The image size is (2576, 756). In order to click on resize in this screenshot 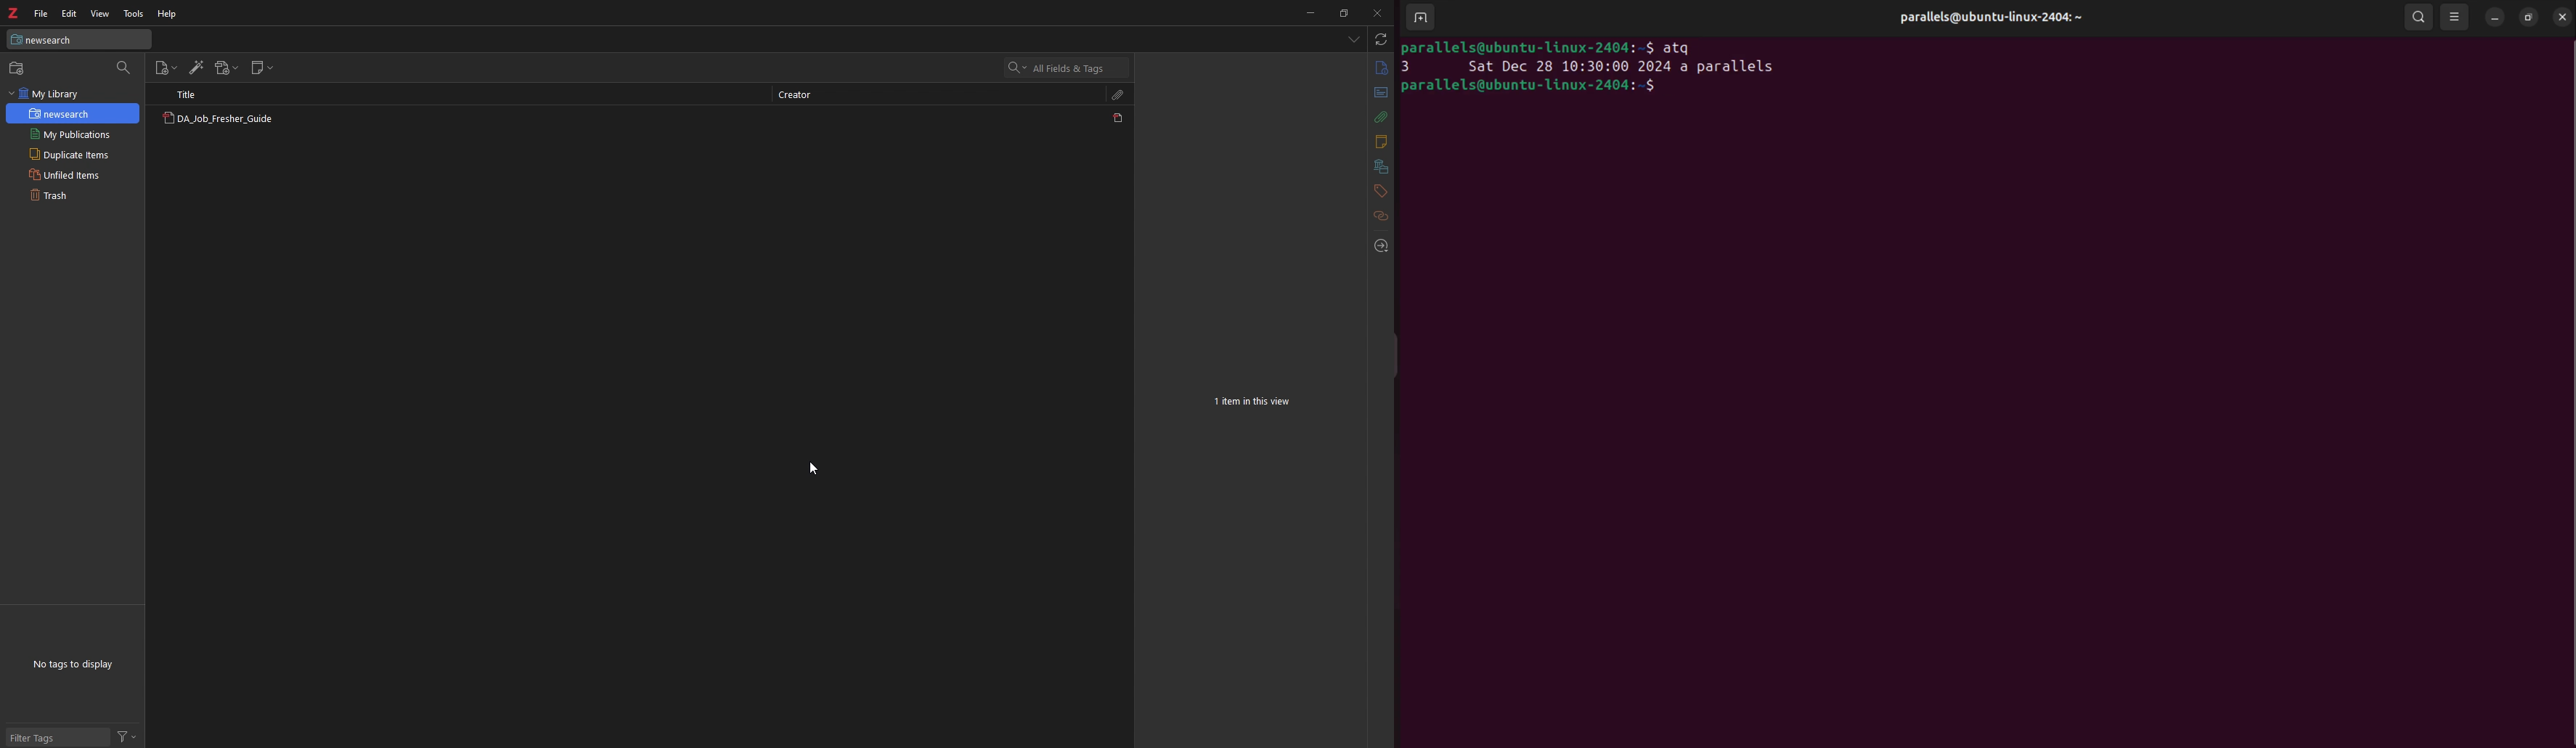, I will do `click(1342, 12)`.